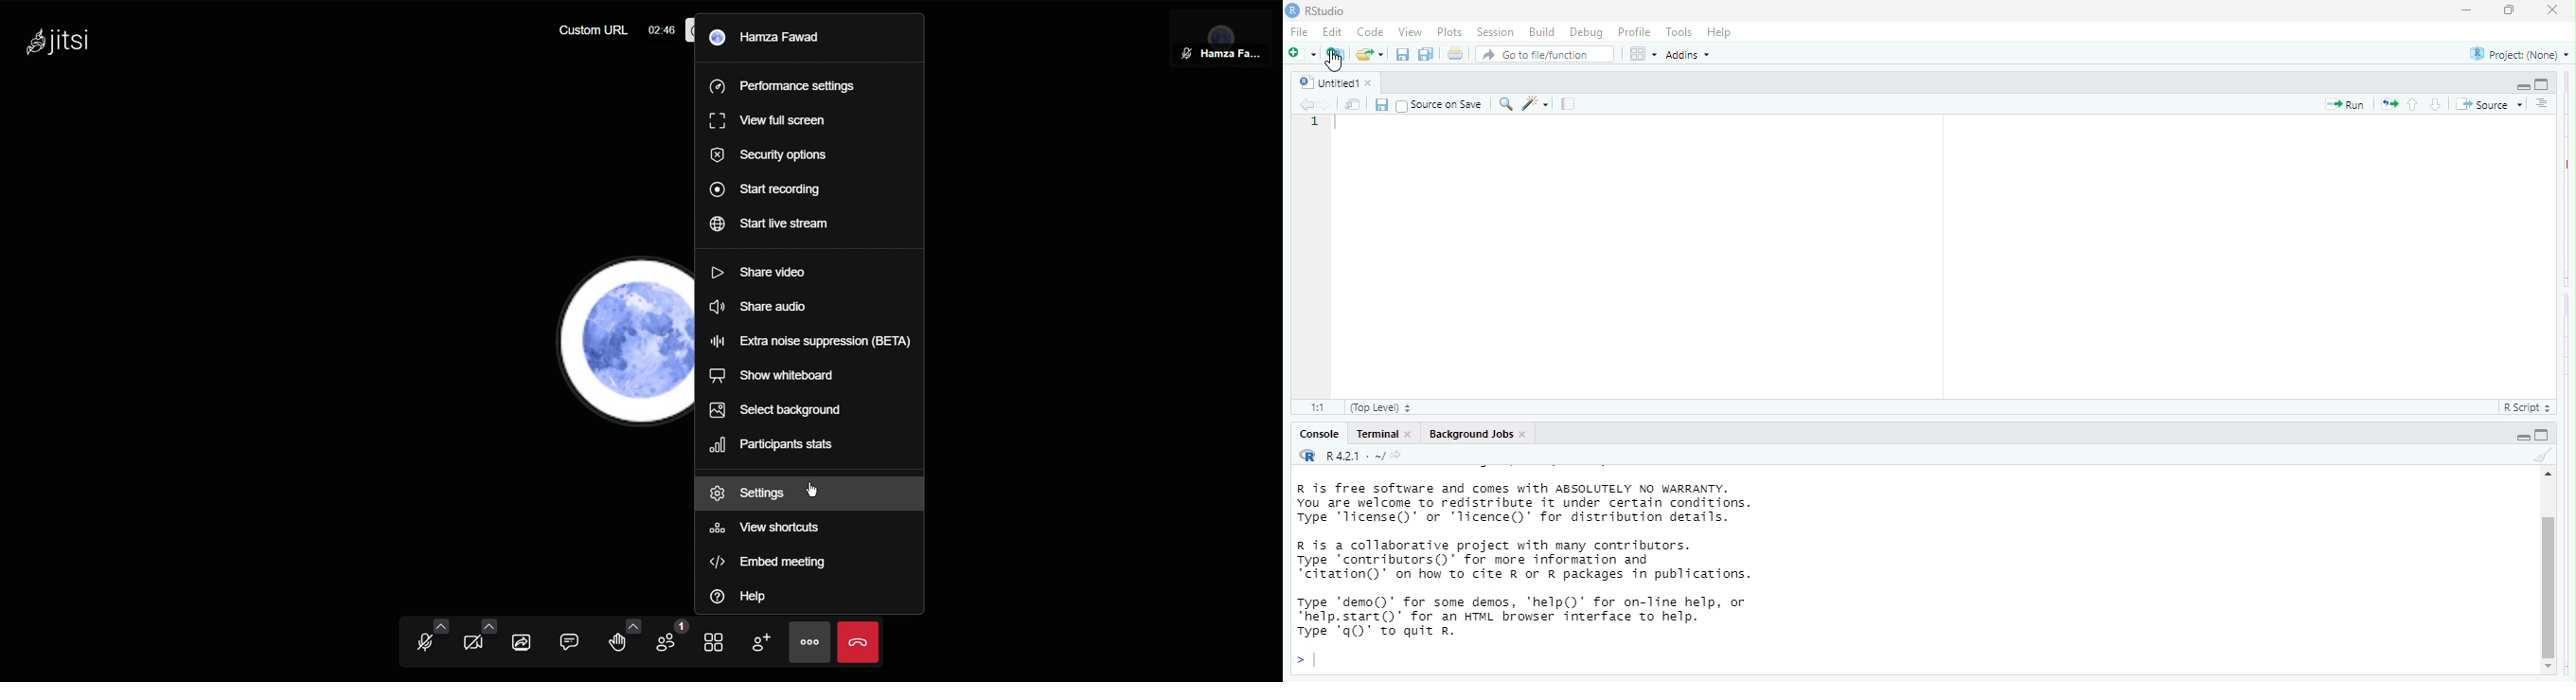 Image resolution: width=2576 pixels, height=700 pixels. Describe the element at coordinates (1694, 56) in the screenshot. I see `Addins ` at that location.